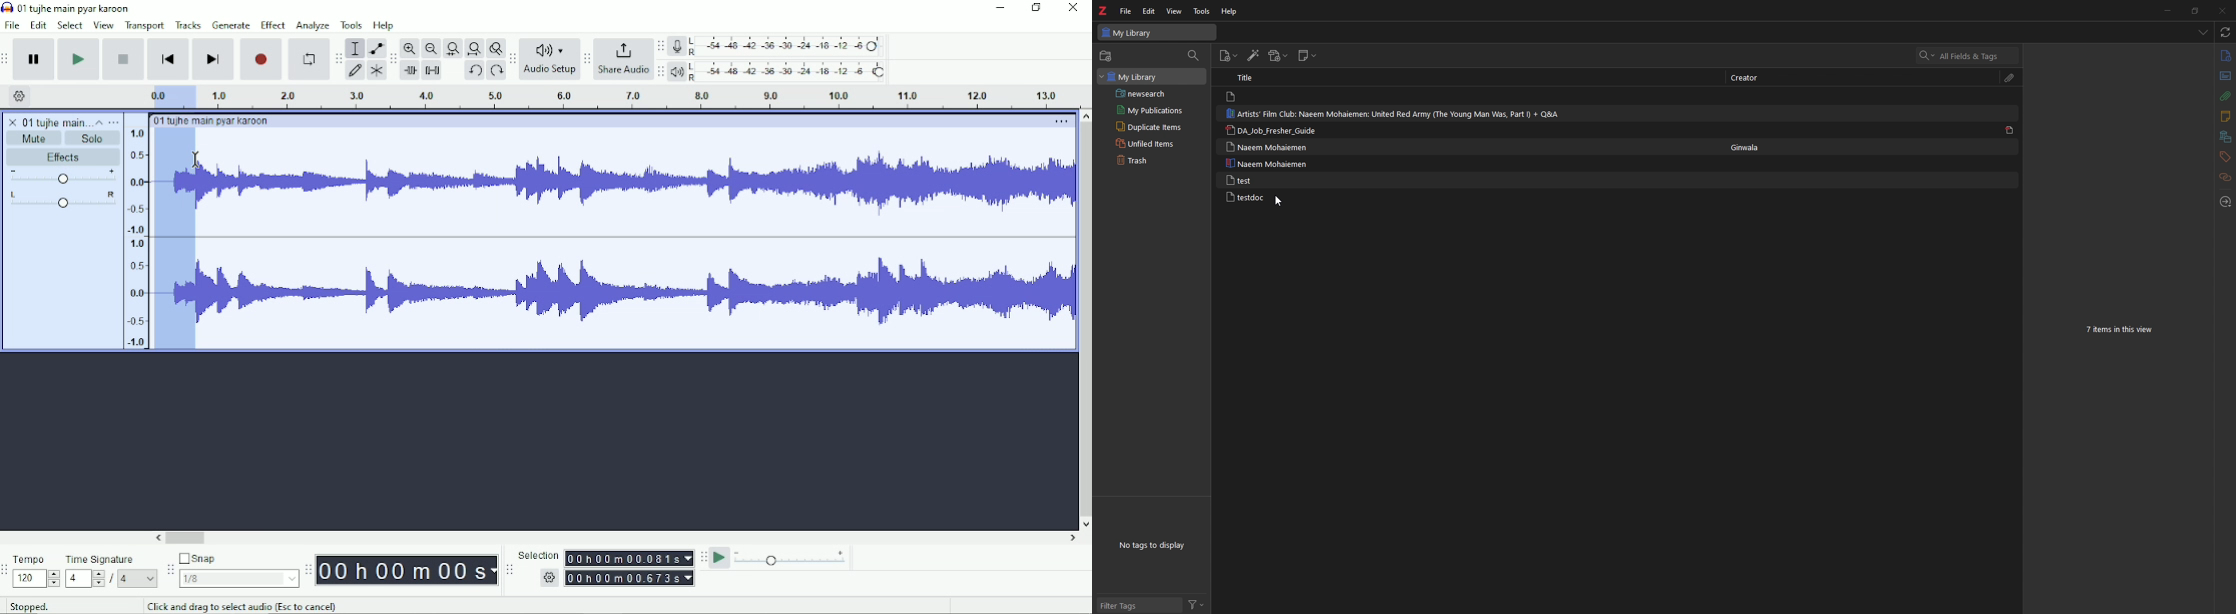 This screenshot has height=616, width=2240. Describe the element at coordinates (1233, 97) in the screenshot. I see `file logo` at that location.